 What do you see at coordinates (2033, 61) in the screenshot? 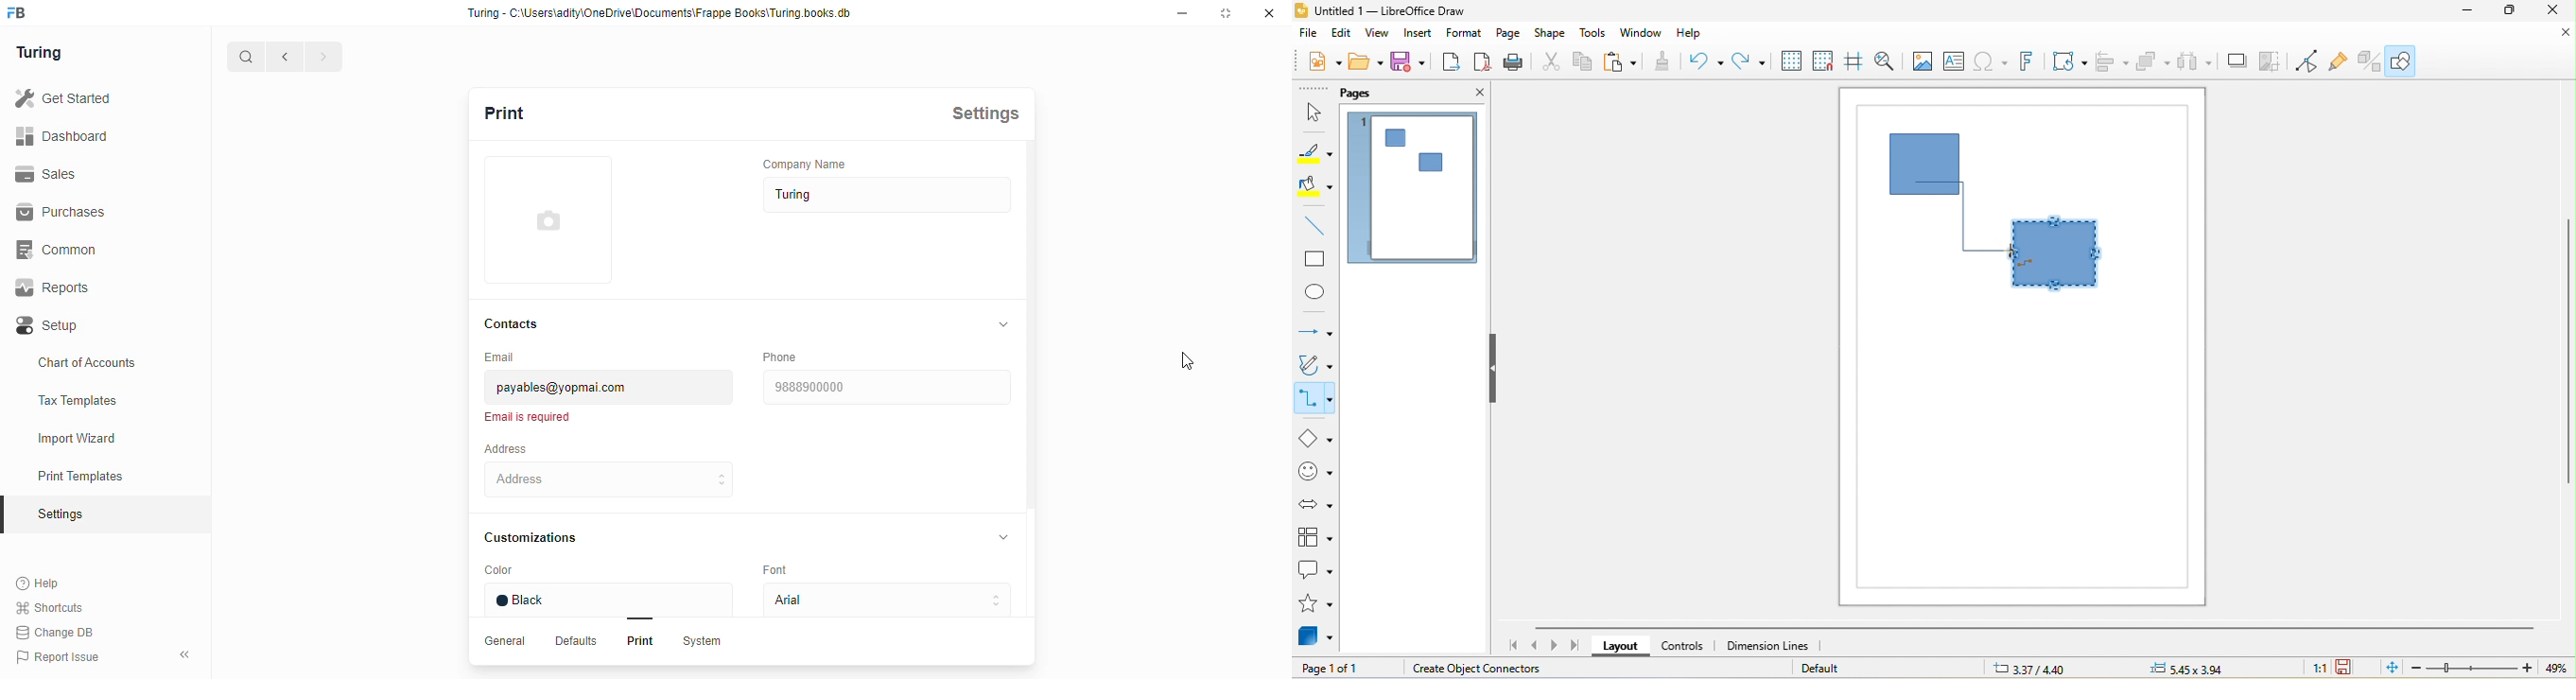
I see `fontwork text` at bounding box center [2033, 61].